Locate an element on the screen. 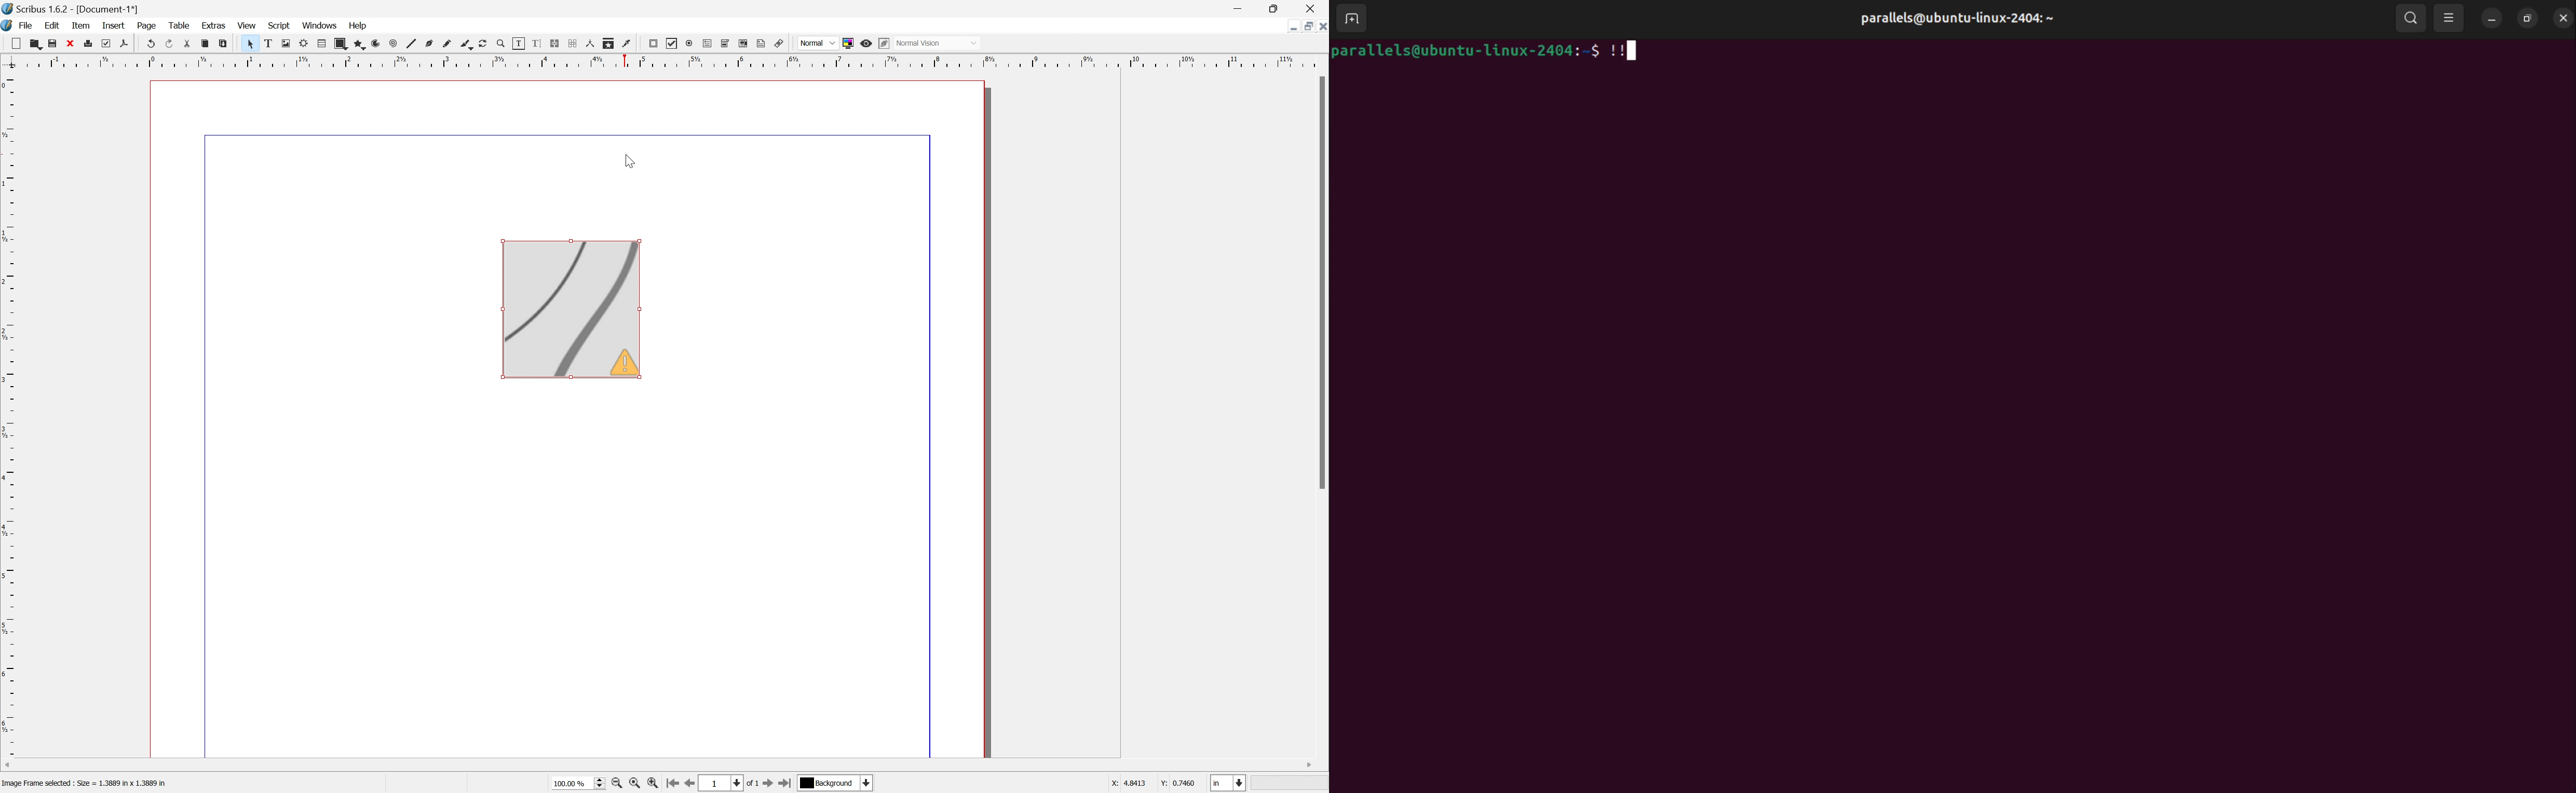 This screenshot has width=2576, height=812. PDF list box is located at coordinates (745, 43).